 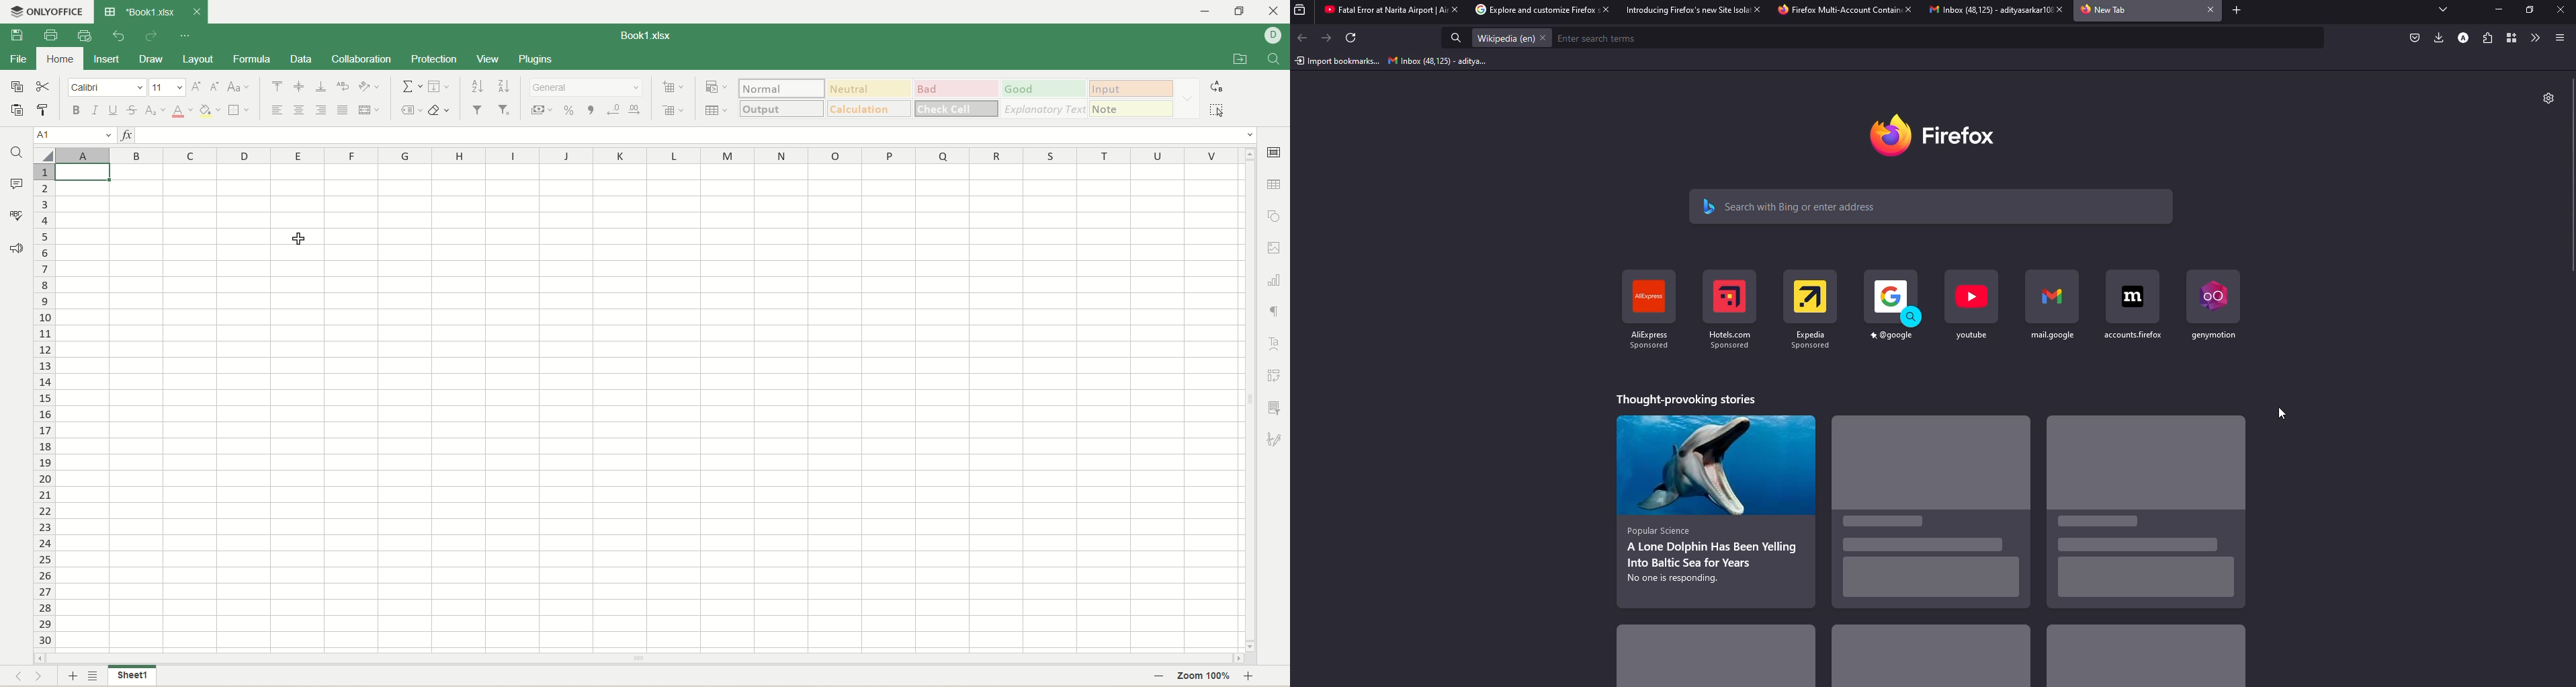 I want to click on clear, so click(x=440, y=110).